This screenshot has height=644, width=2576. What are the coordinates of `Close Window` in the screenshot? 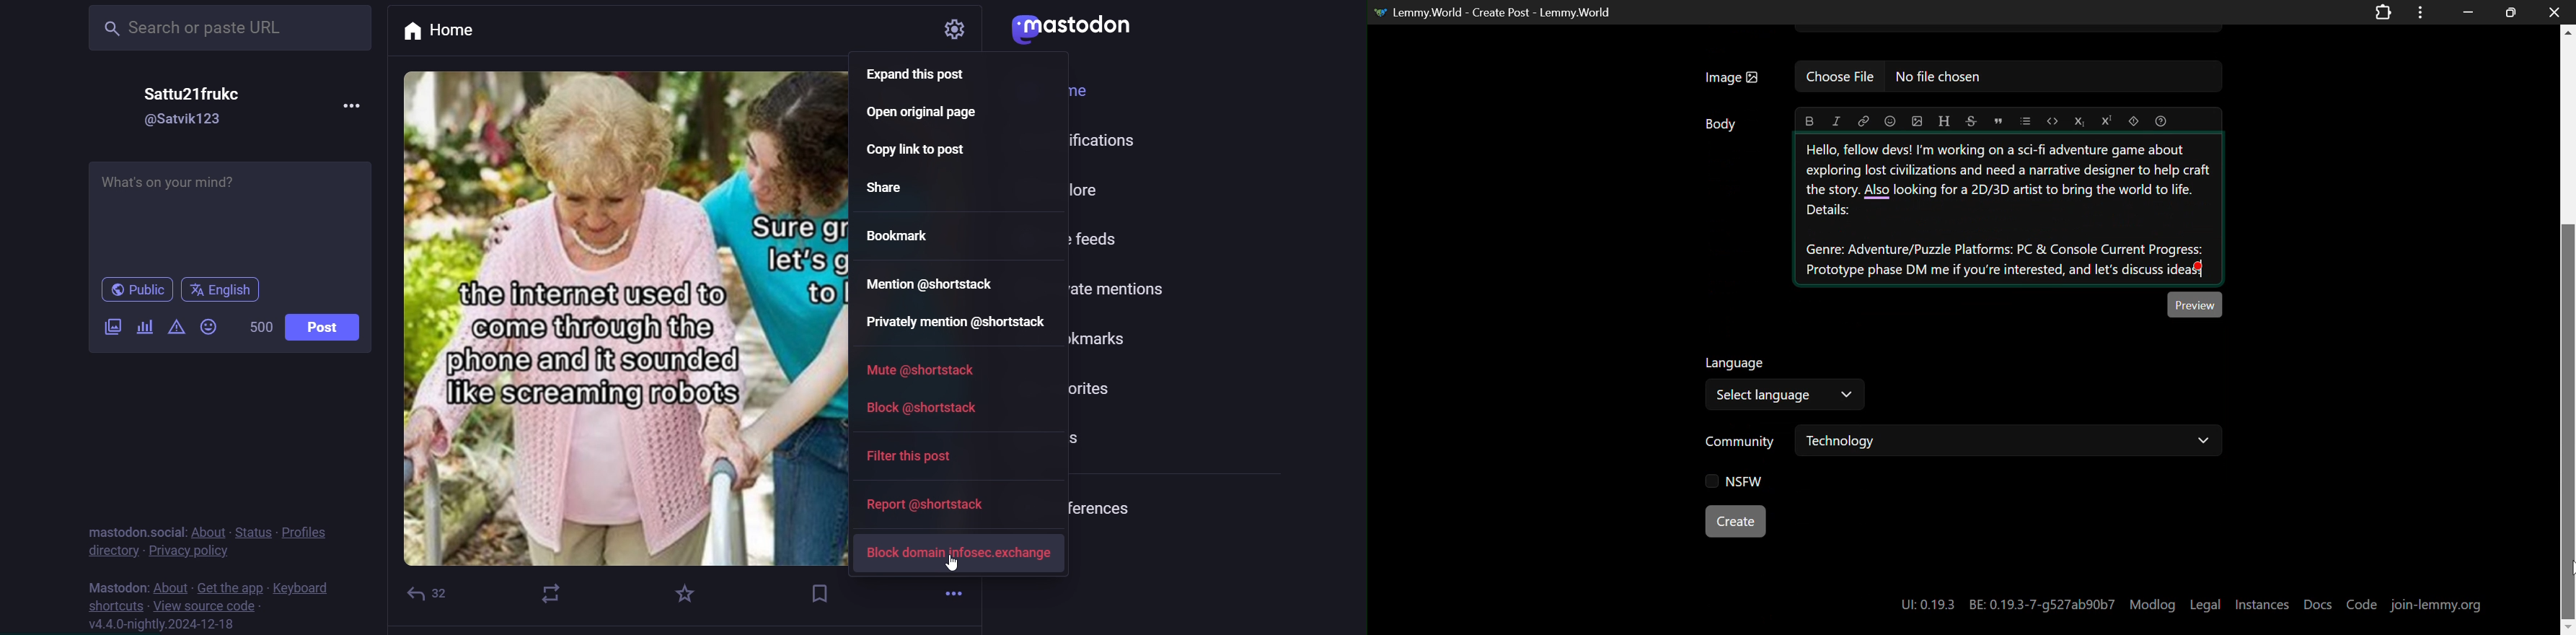 It's located at (2551, 13).